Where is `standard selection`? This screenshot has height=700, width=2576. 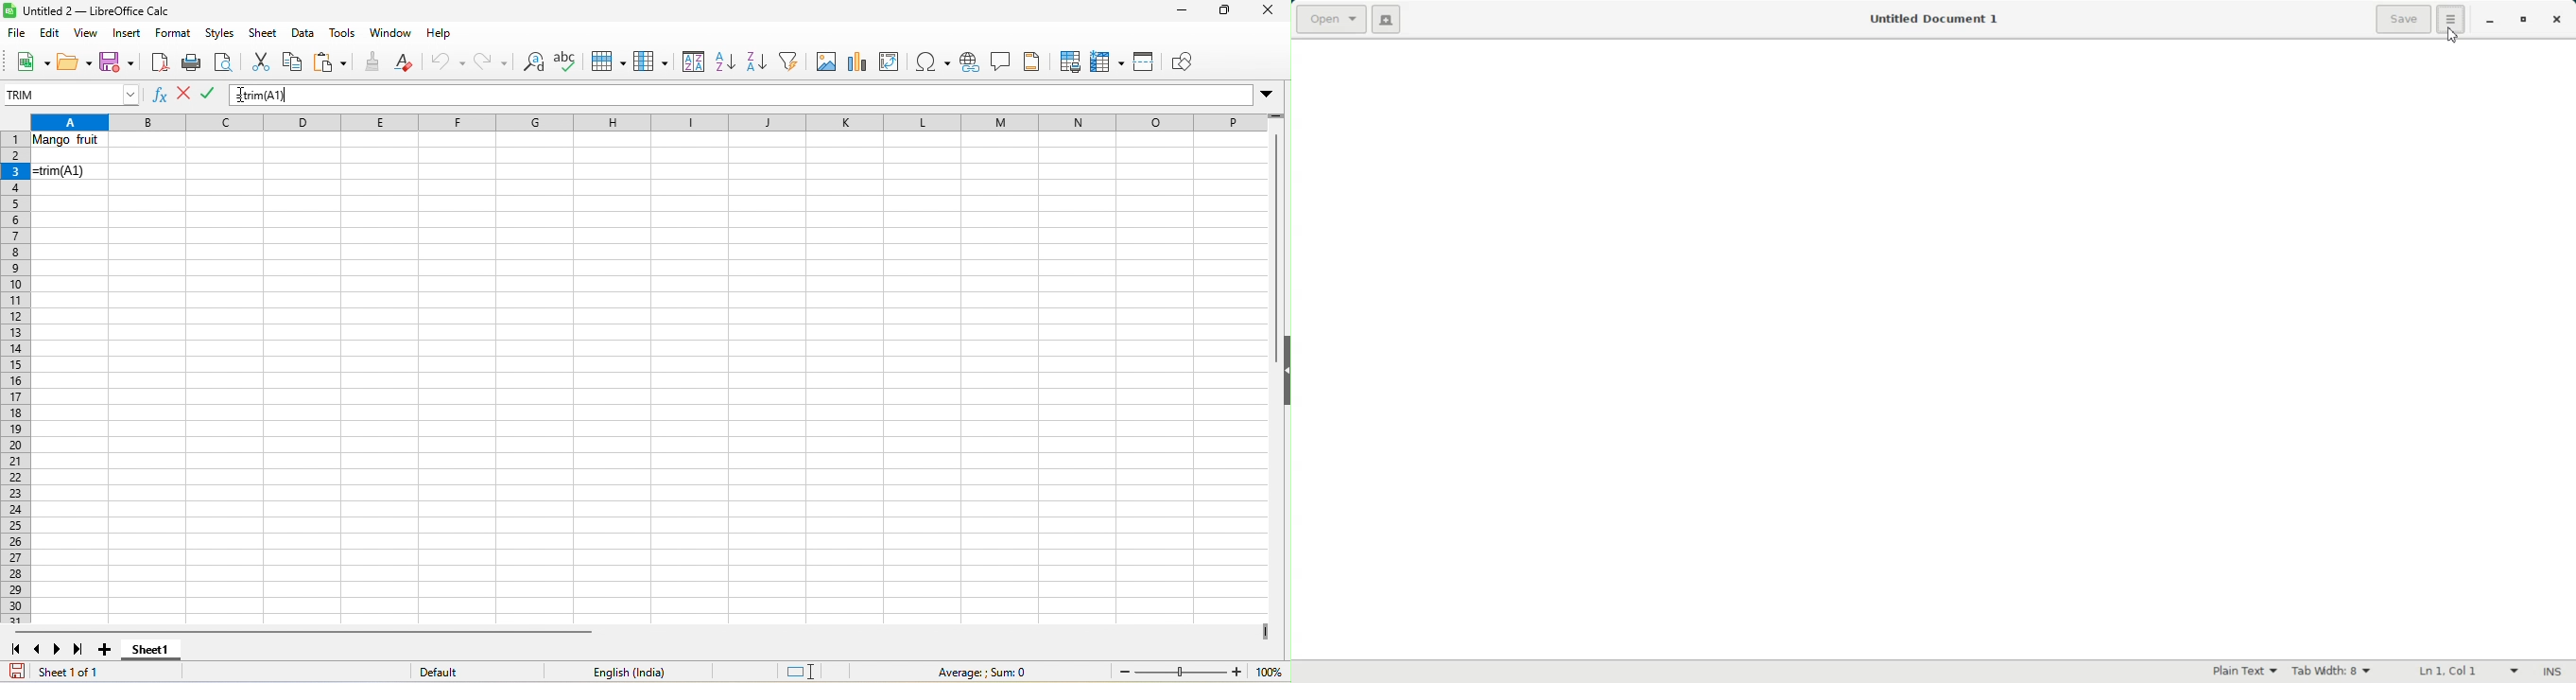
standard selection is located at coordinates (806, 671).